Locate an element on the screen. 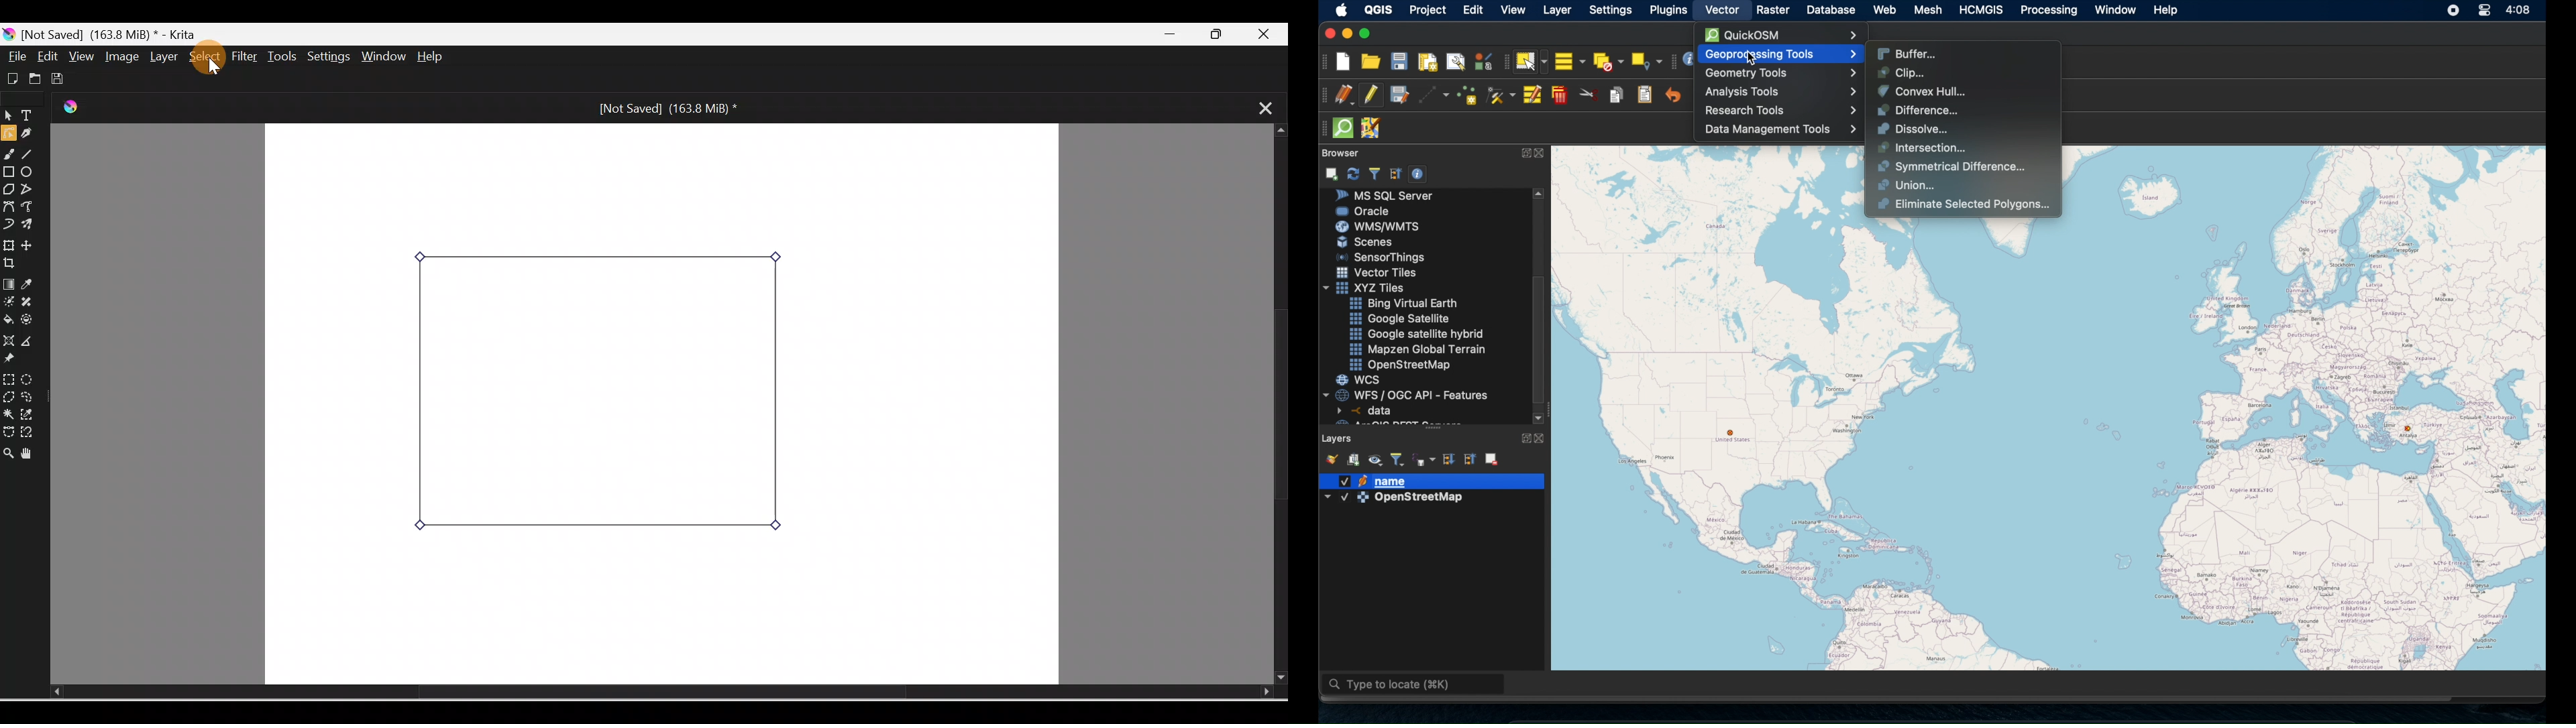  Tools is located at coordinates (284, 56).